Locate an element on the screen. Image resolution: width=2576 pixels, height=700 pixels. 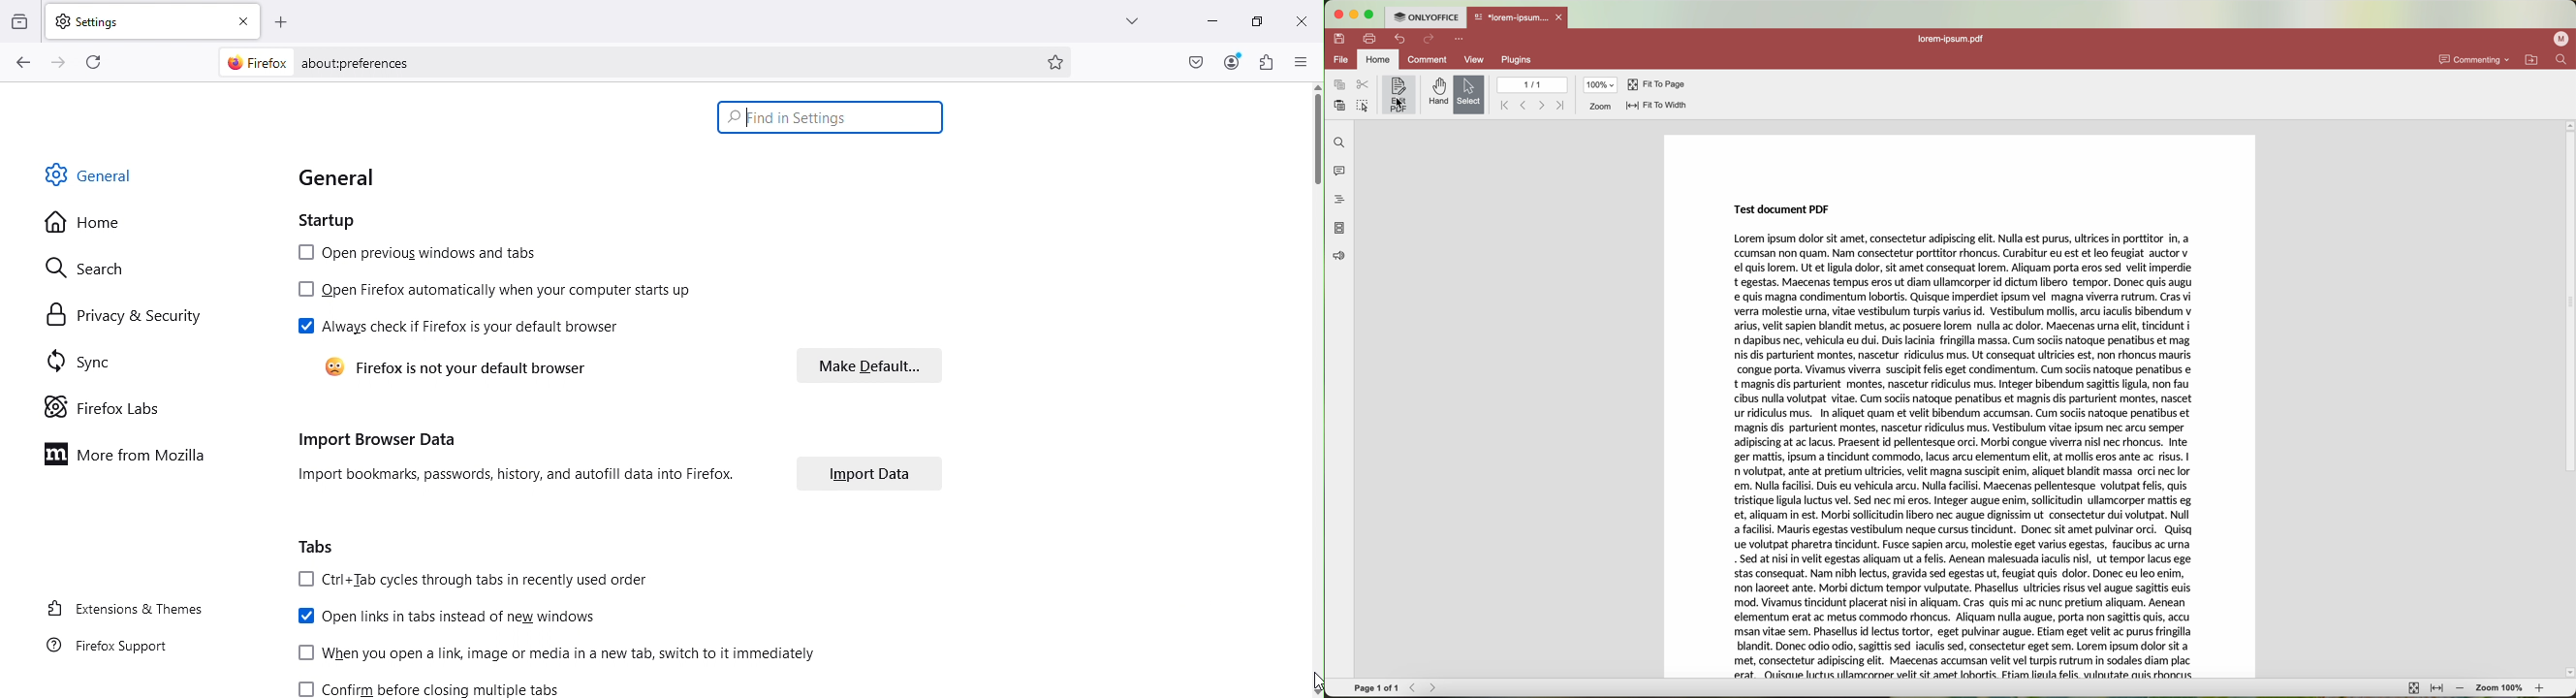
General is located at coordinates (110, 180).